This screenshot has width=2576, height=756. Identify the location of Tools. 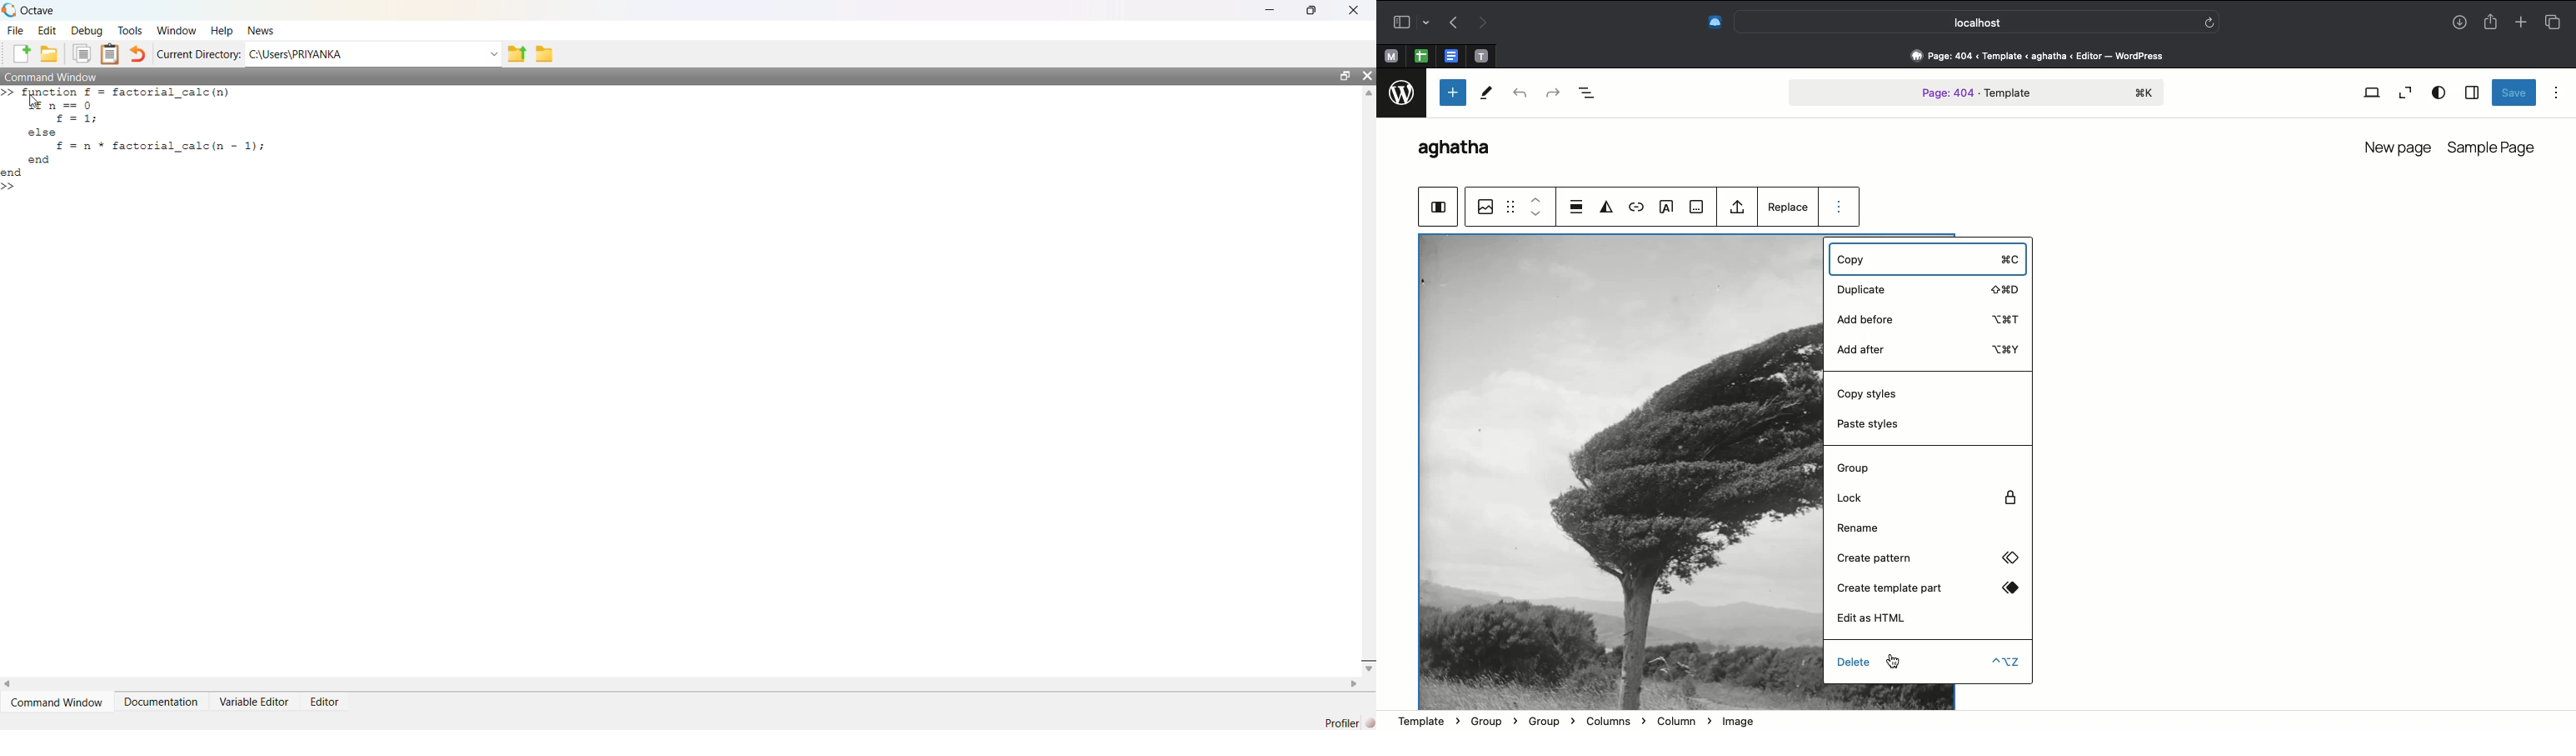
(1485, 93).